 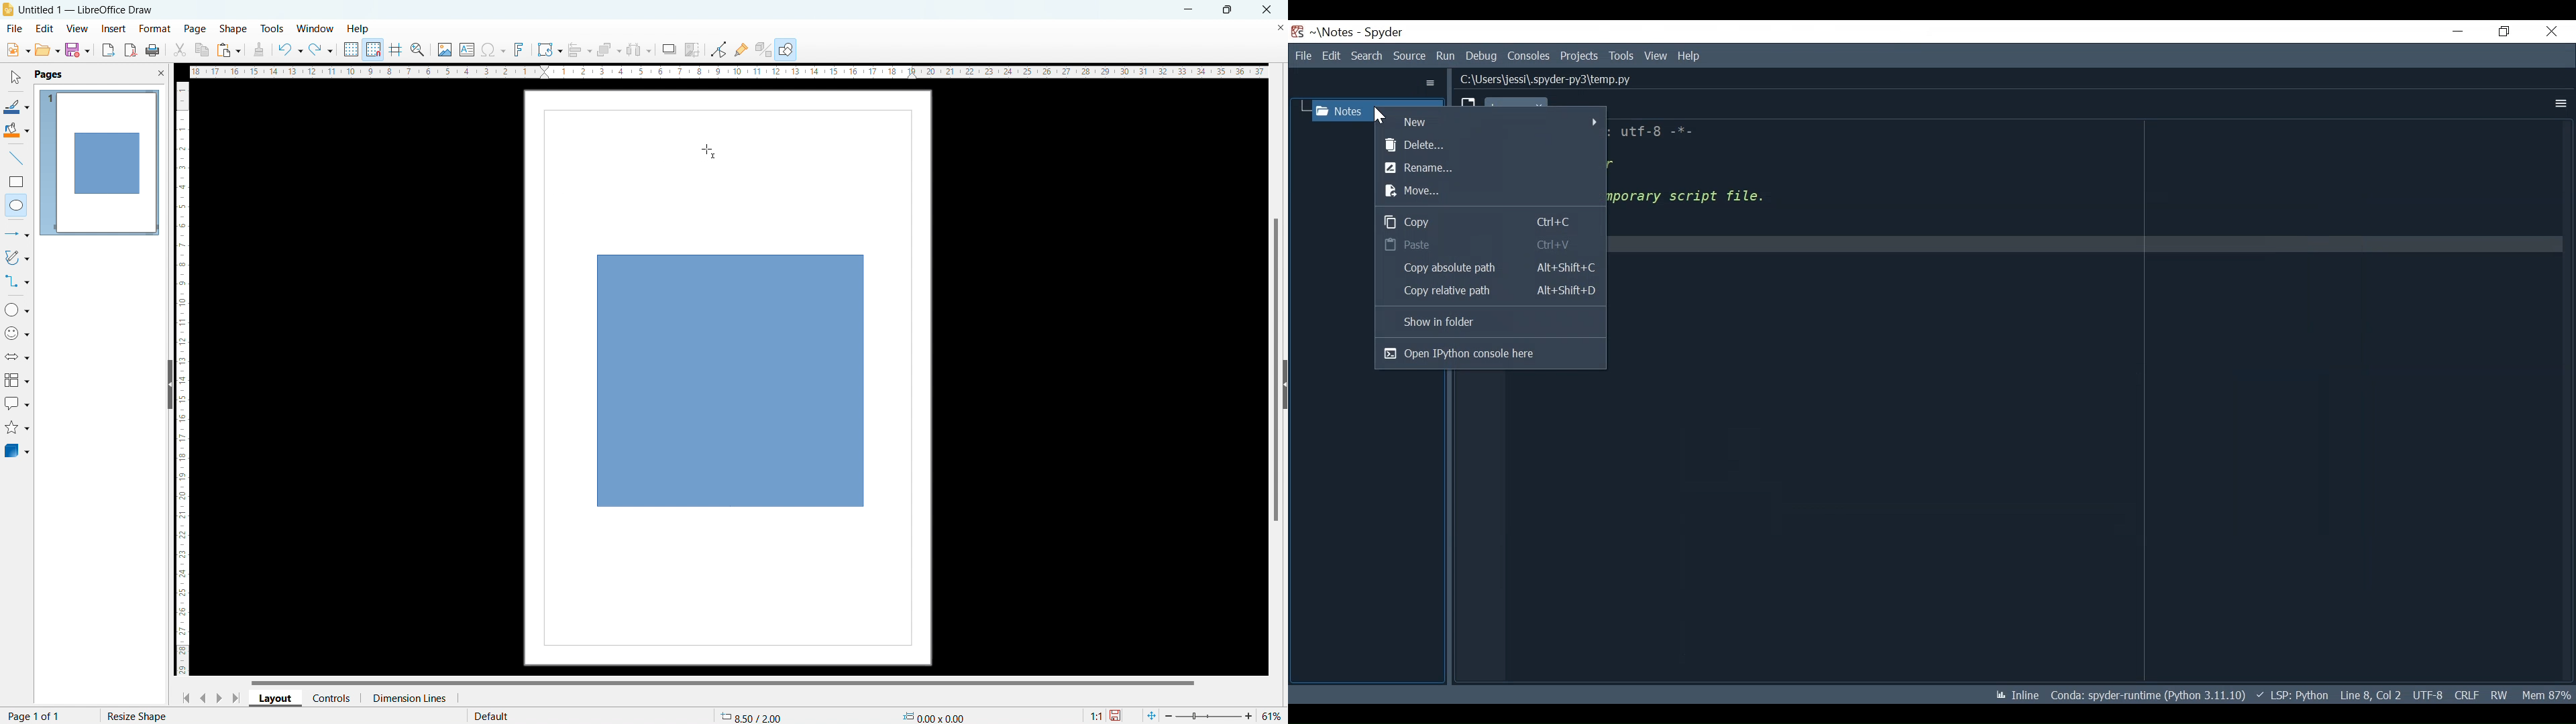 I want to click on More Options, so click(x=1431, y=84).